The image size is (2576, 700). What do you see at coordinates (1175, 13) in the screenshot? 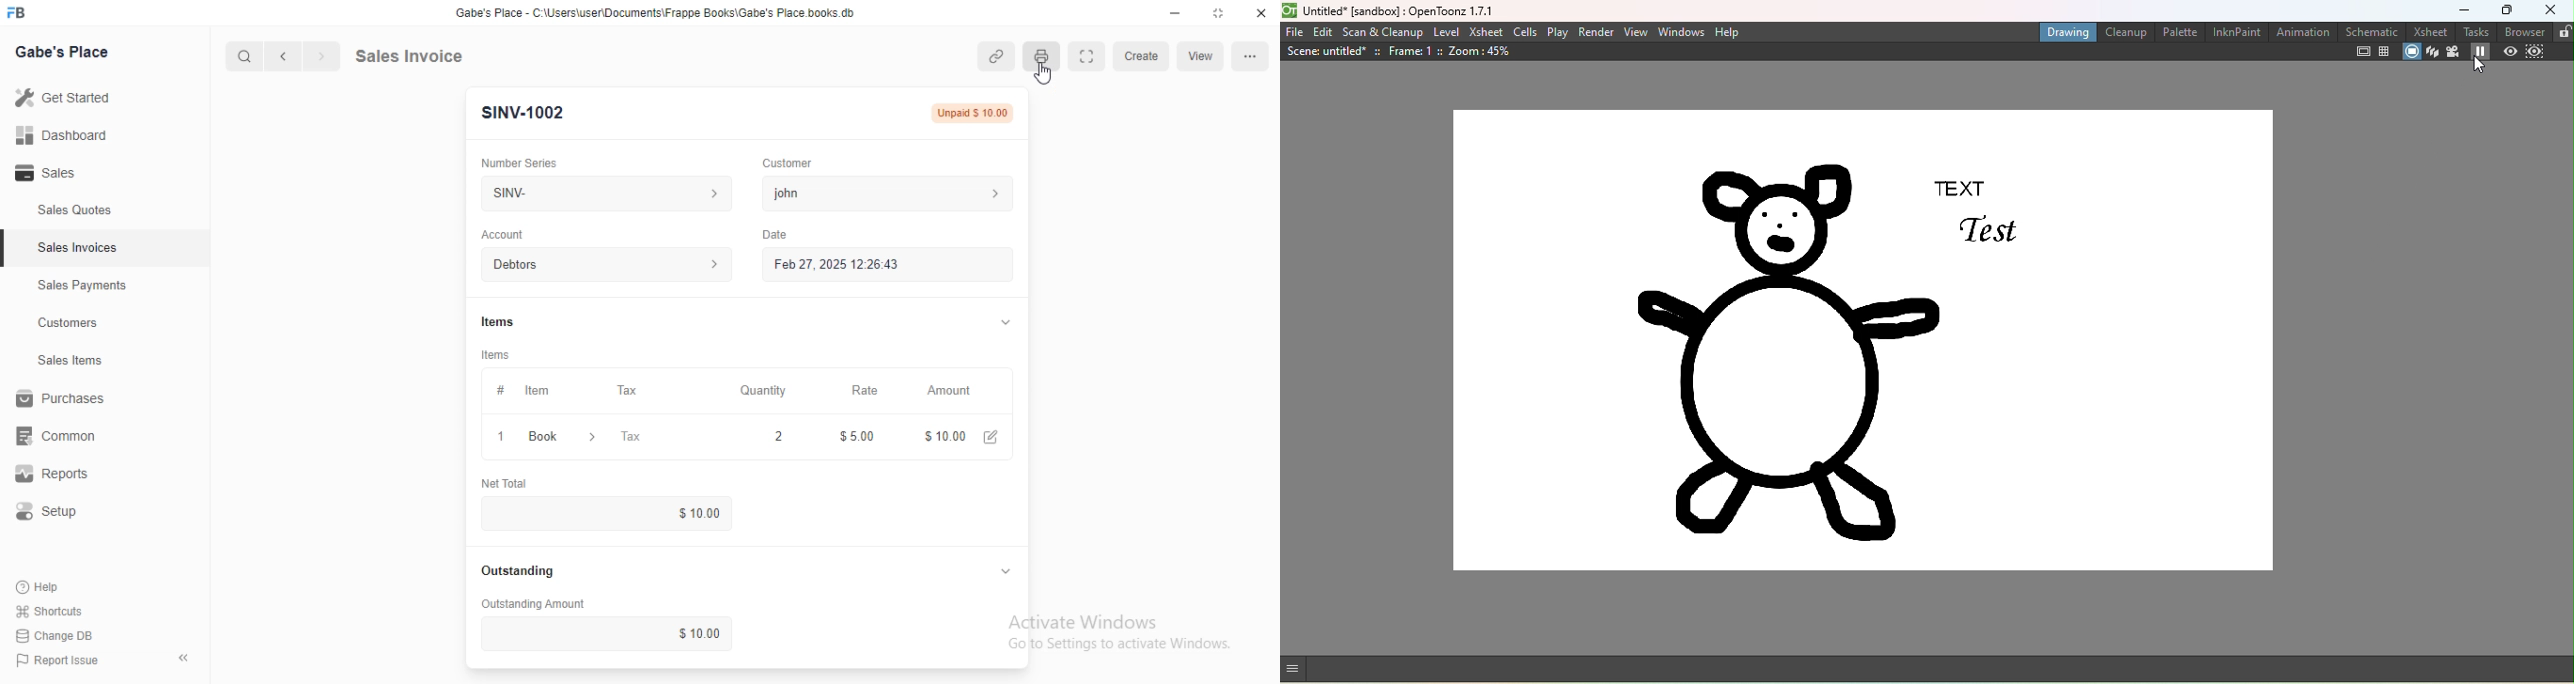
I see `minimize` at bounding box center [1175, 13].